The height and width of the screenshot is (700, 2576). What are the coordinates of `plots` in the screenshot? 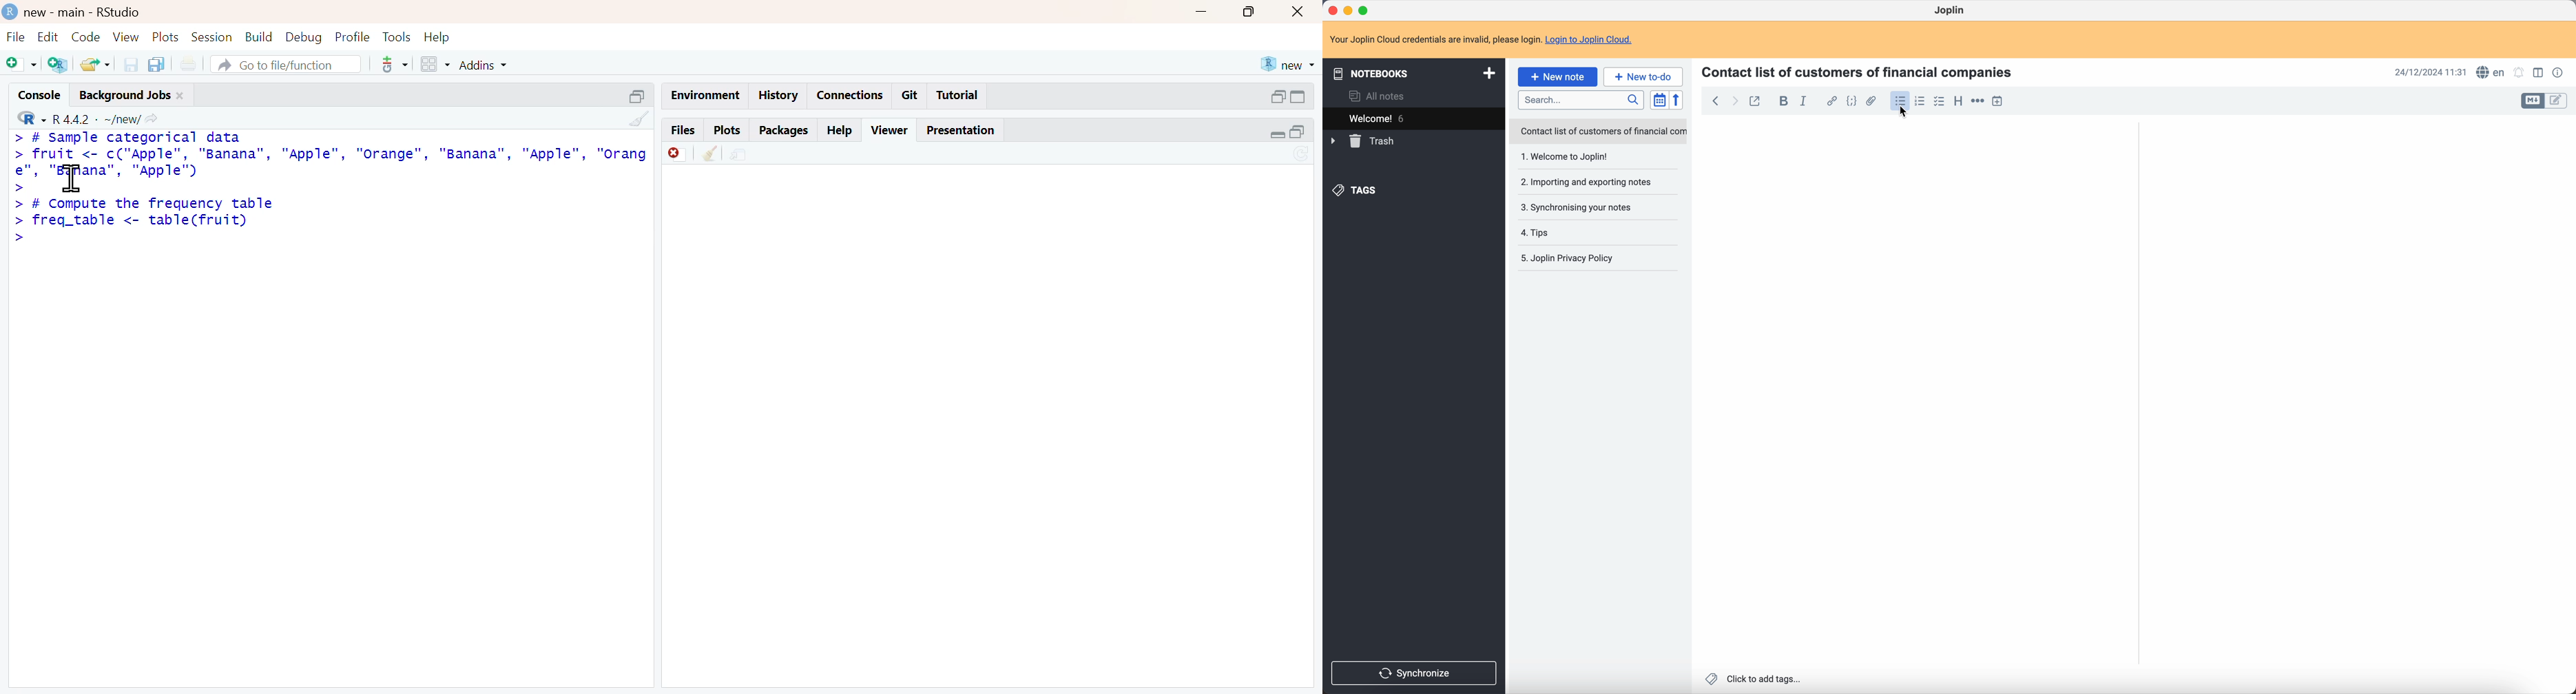 It's located at (166, 38).